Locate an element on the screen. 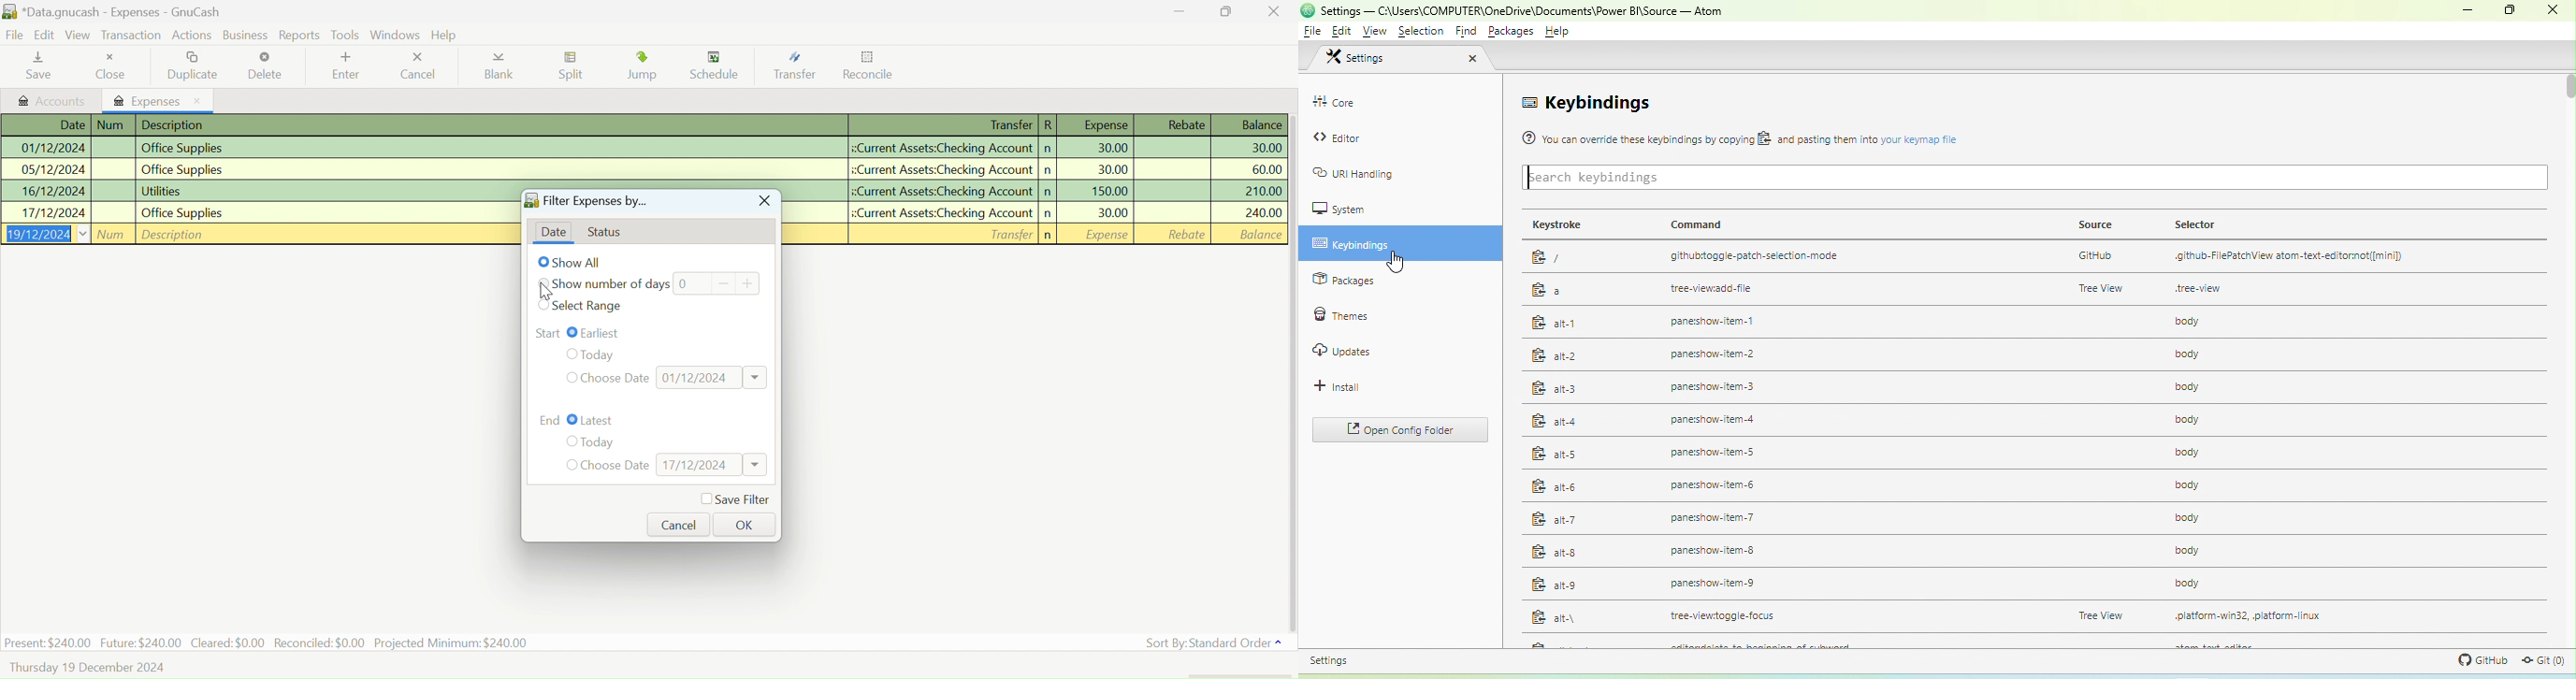  keystroke is located at coordinates (1560, 431).